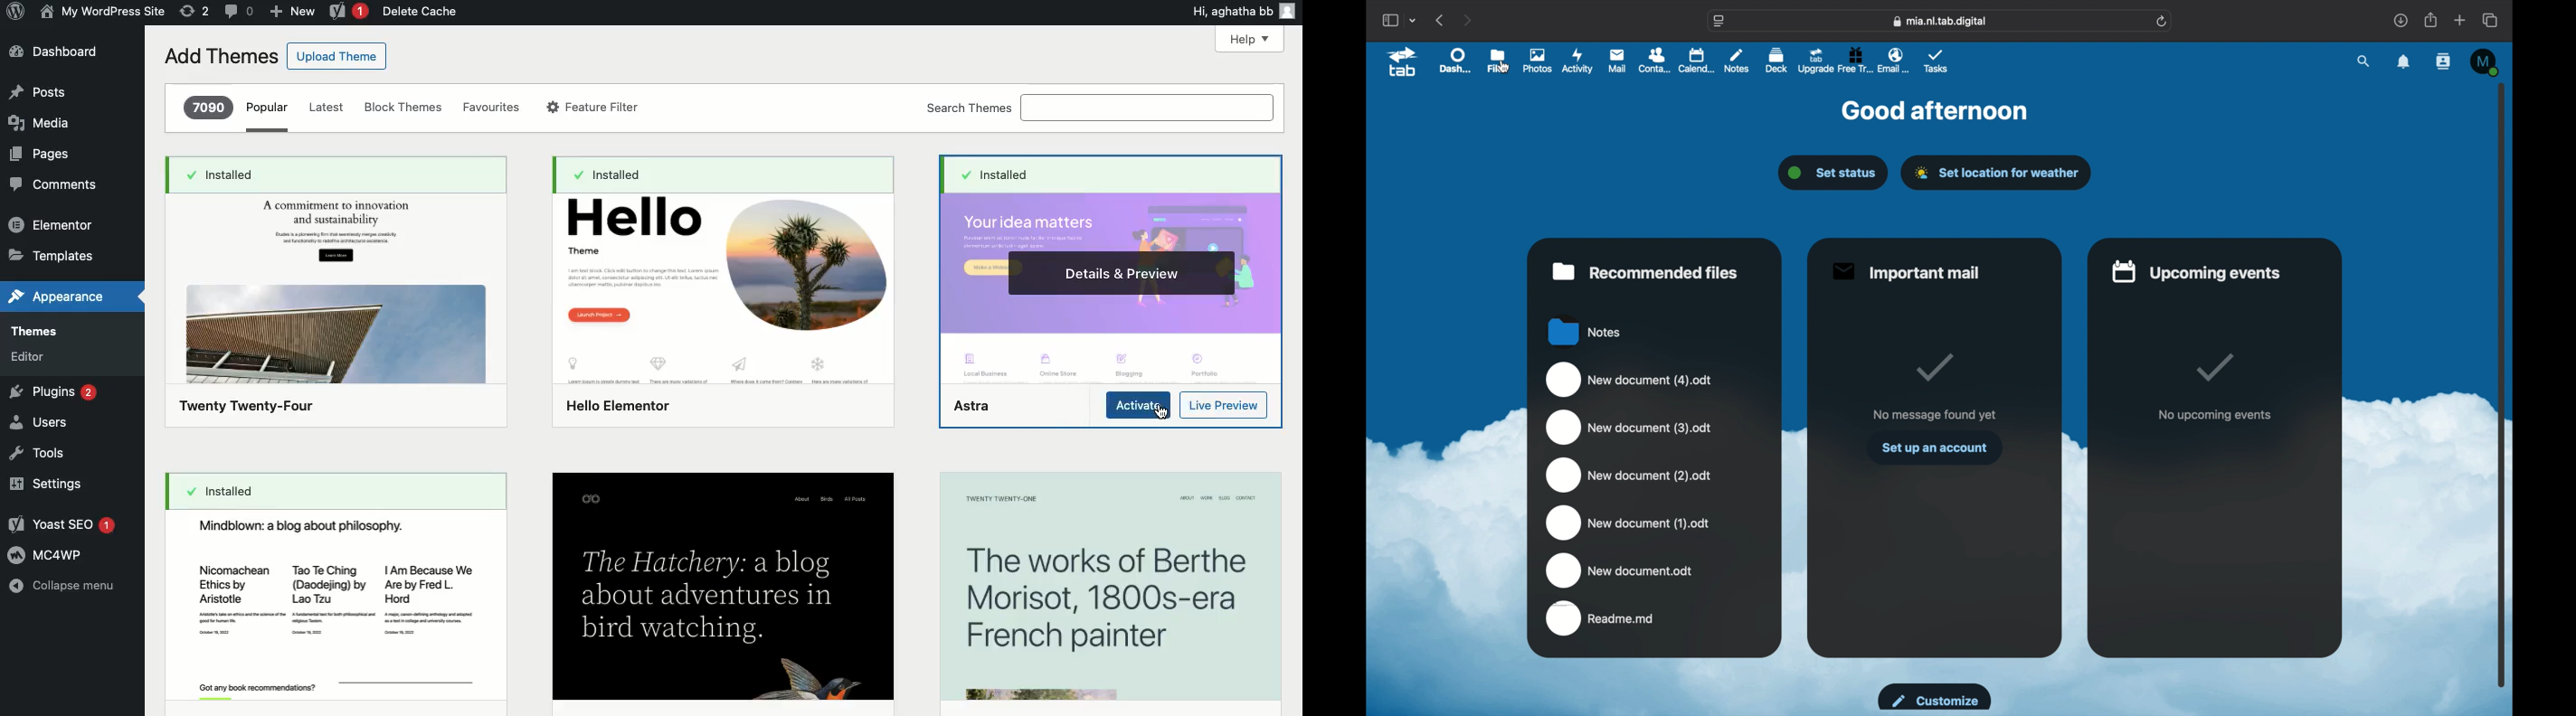  I want to click on share, so click(2429, 20).